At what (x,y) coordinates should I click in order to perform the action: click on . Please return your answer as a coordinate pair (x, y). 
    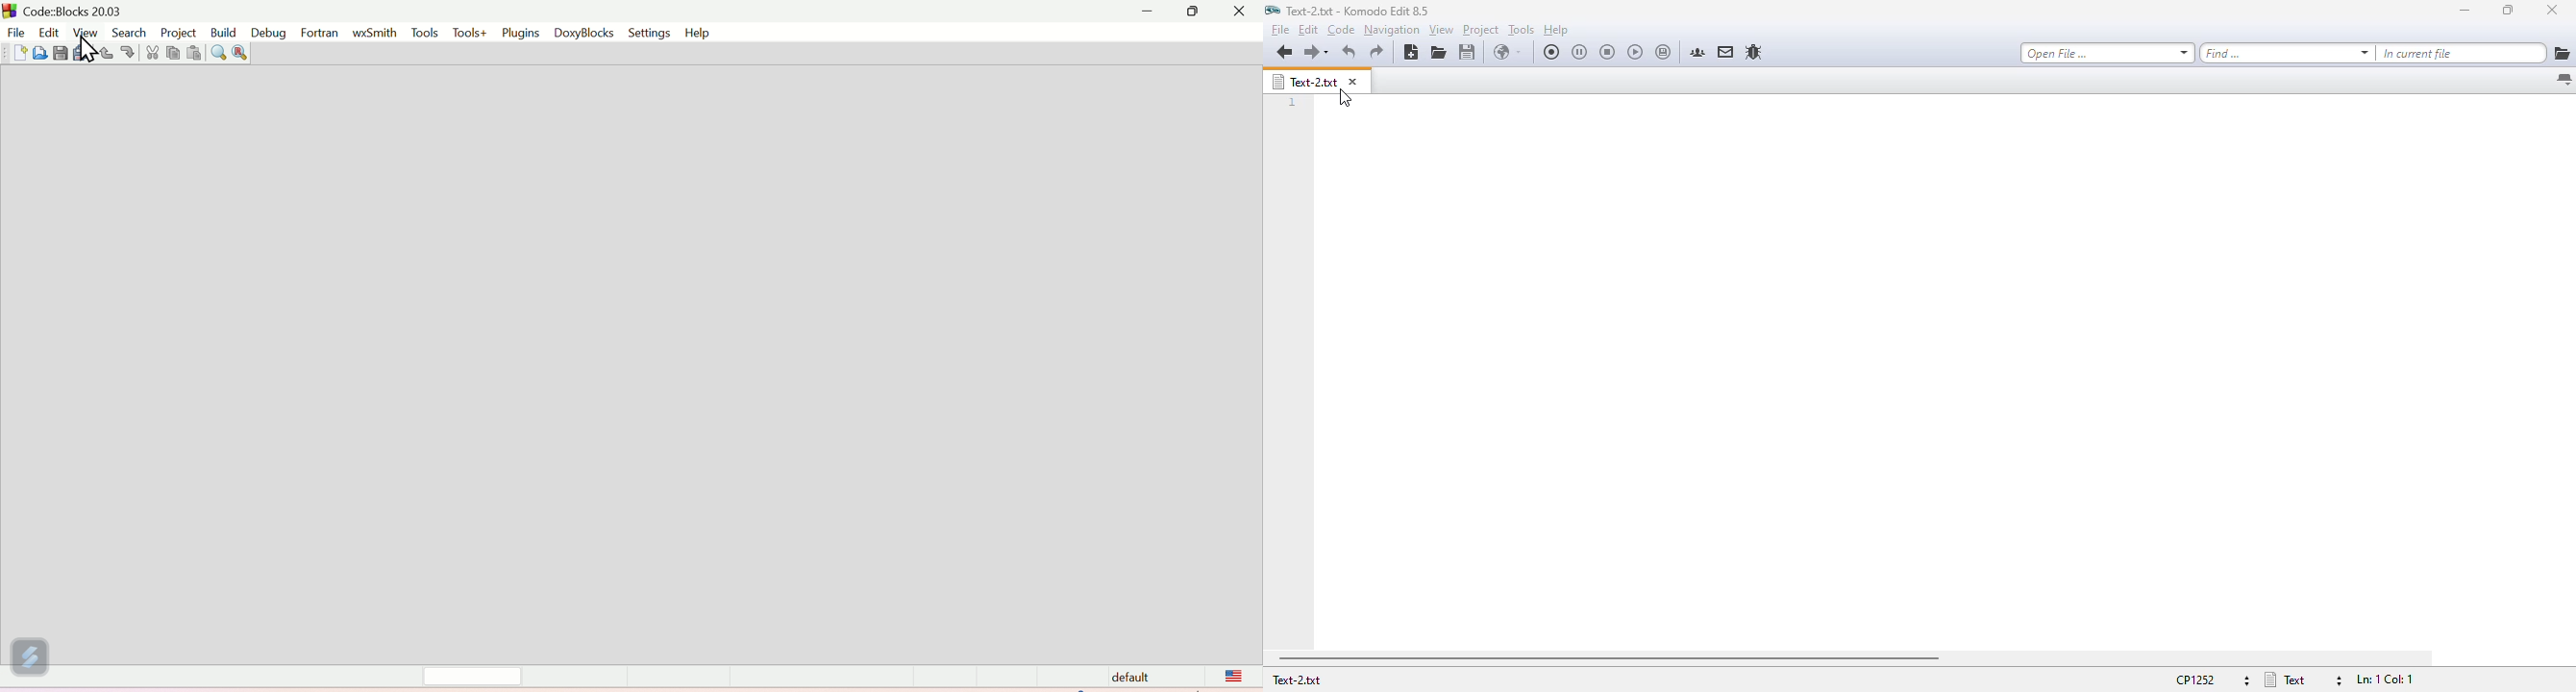
    Looking at the image, I should click on (18, 54).